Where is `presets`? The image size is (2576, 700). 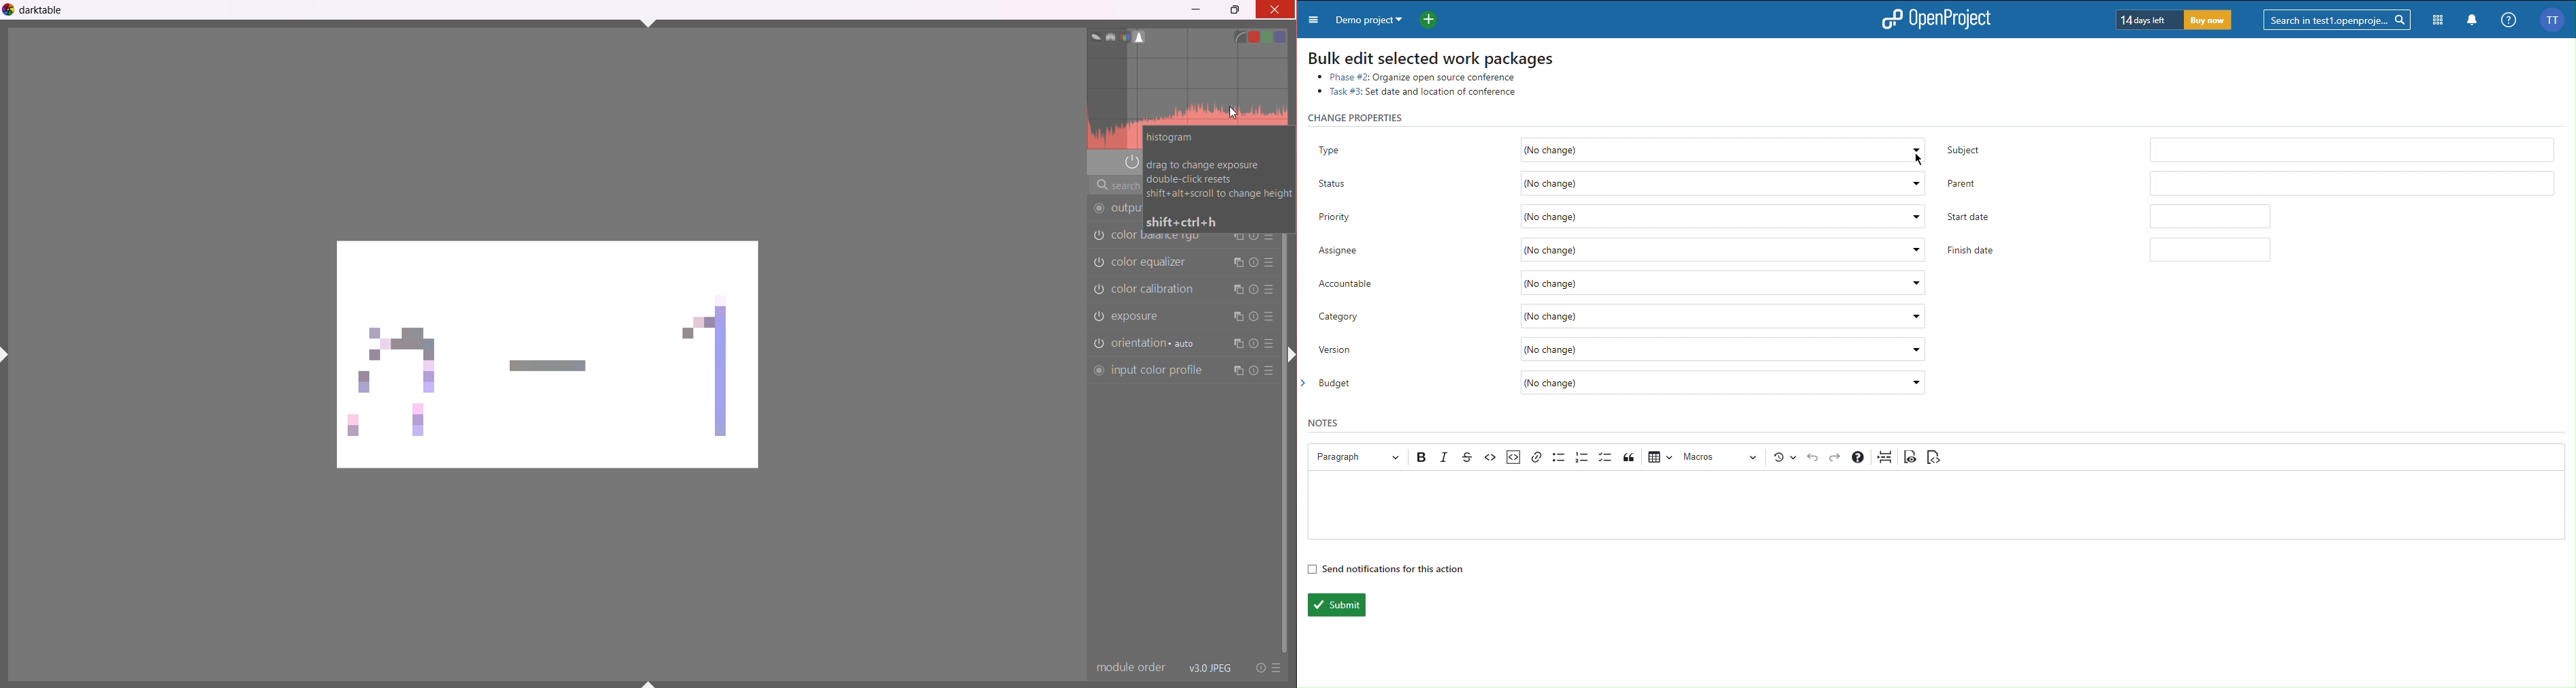 presets is located at coordinates (1270, 344).